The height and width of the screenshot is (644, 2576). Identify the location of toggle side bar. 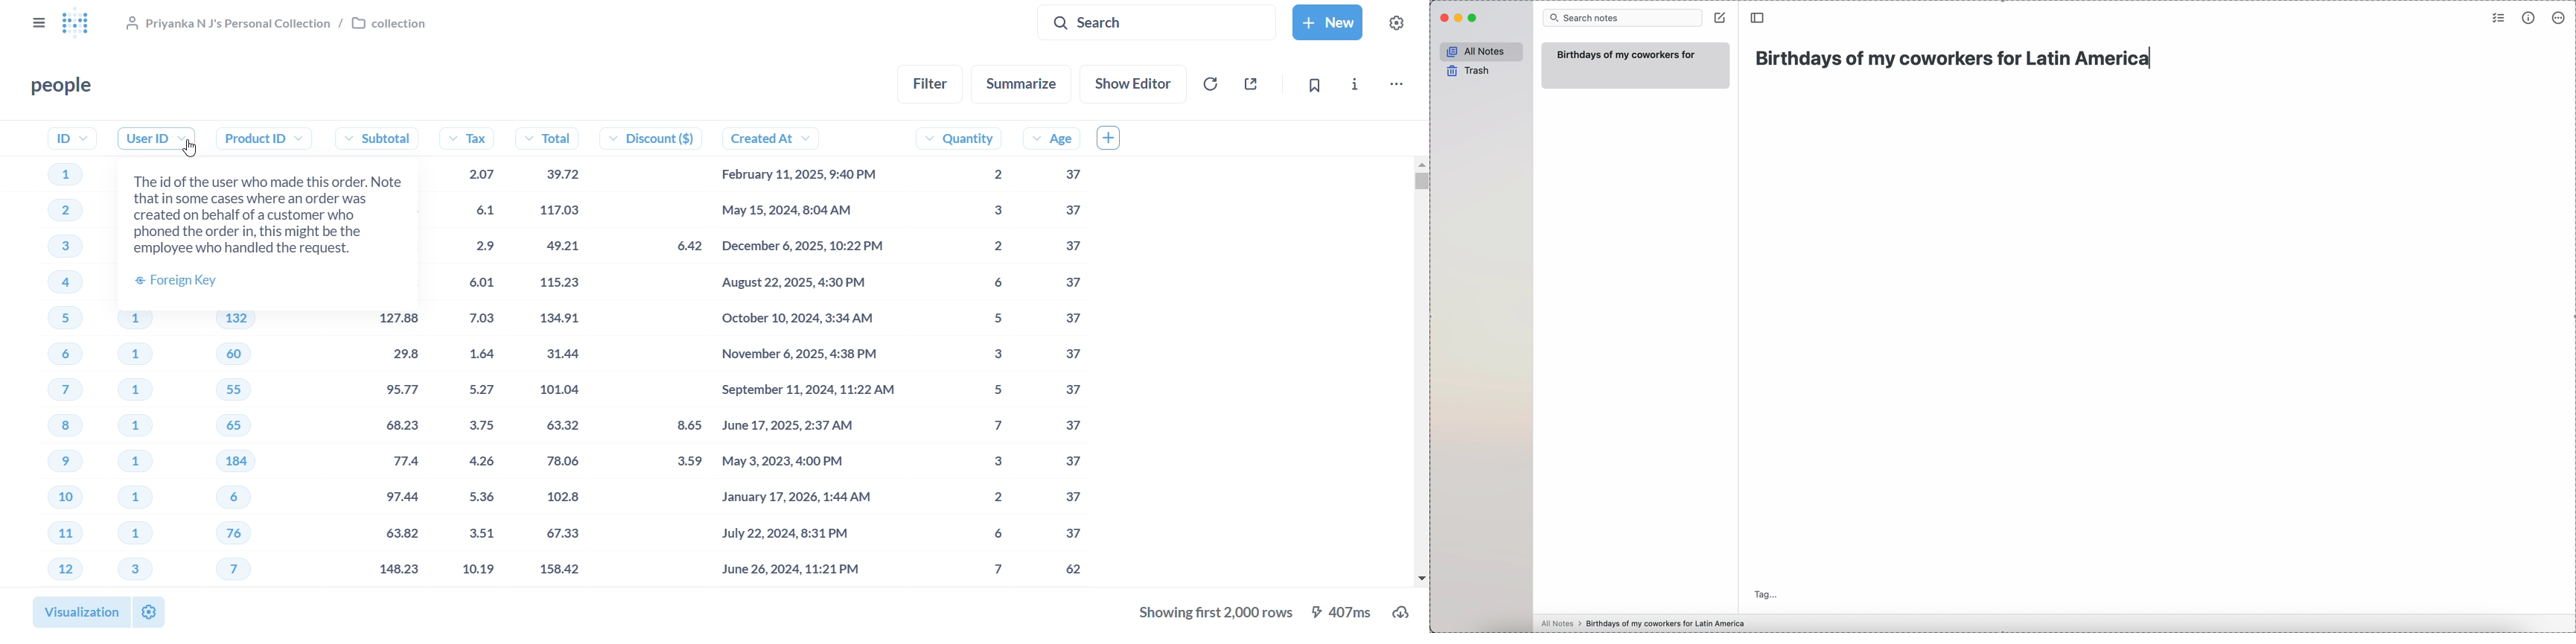
(1759, 18).